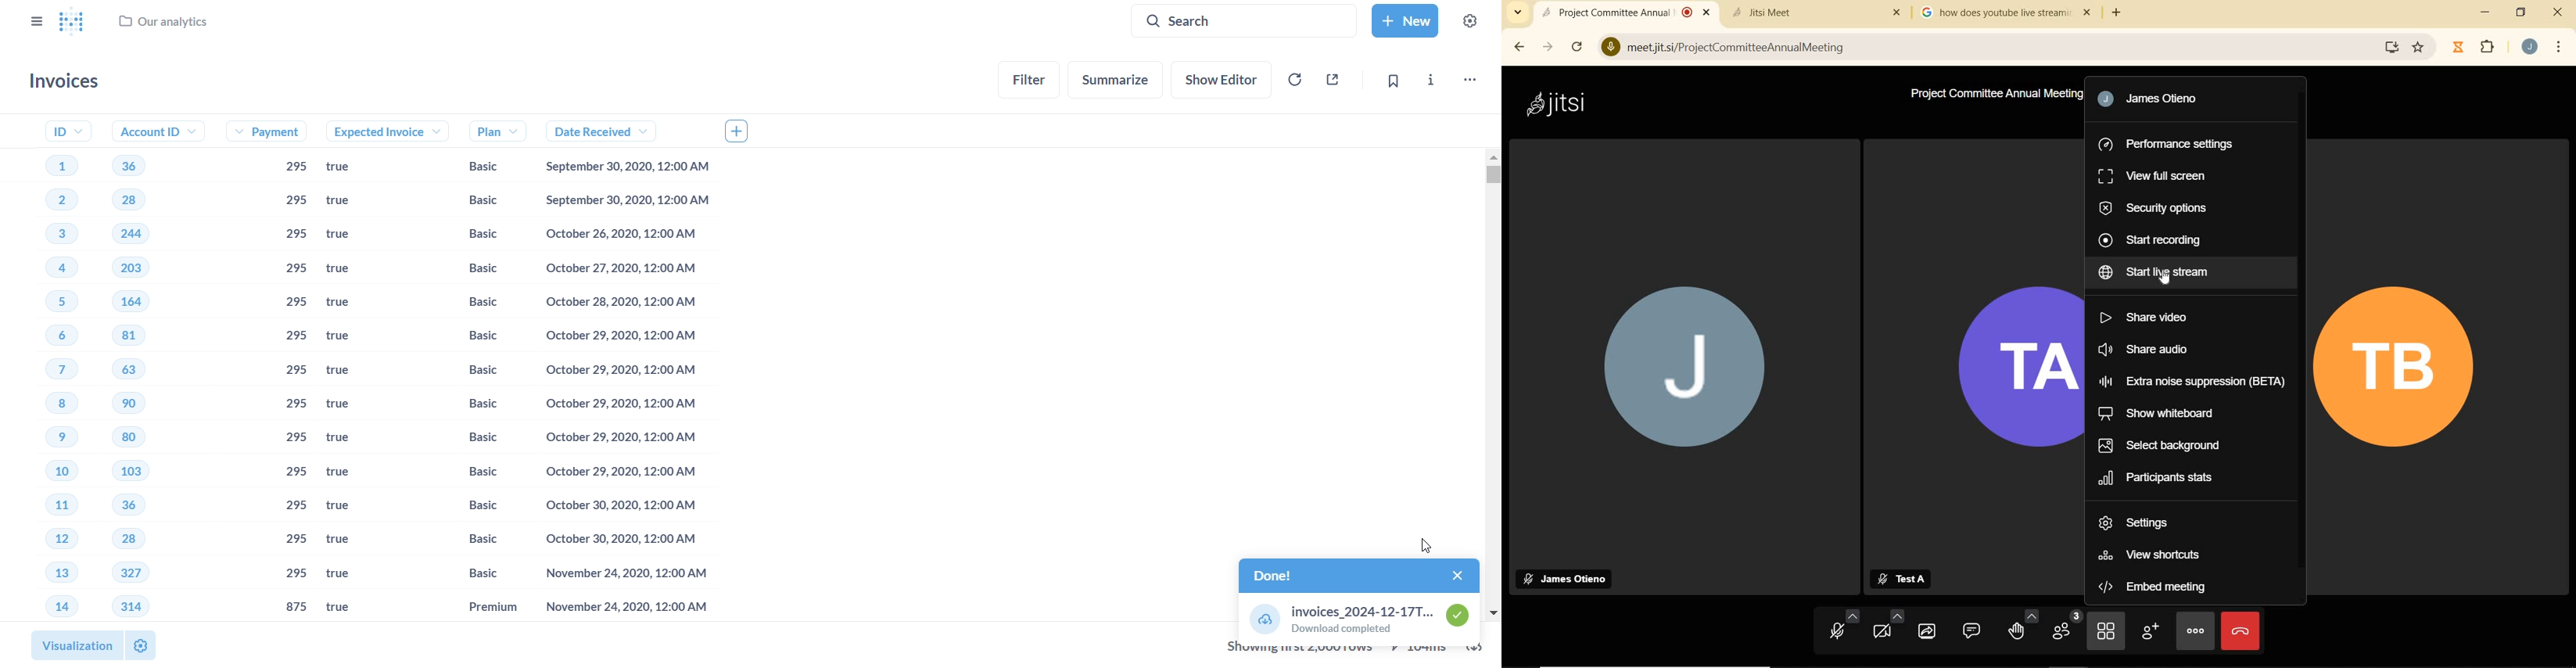 The height and width of the screenshot is (672, 2576). Describe the element at coordinates (1358, 618) in the screenshot. I see `invoices_2024-12-17T DOWNLOAD COMPLETED` at that location.